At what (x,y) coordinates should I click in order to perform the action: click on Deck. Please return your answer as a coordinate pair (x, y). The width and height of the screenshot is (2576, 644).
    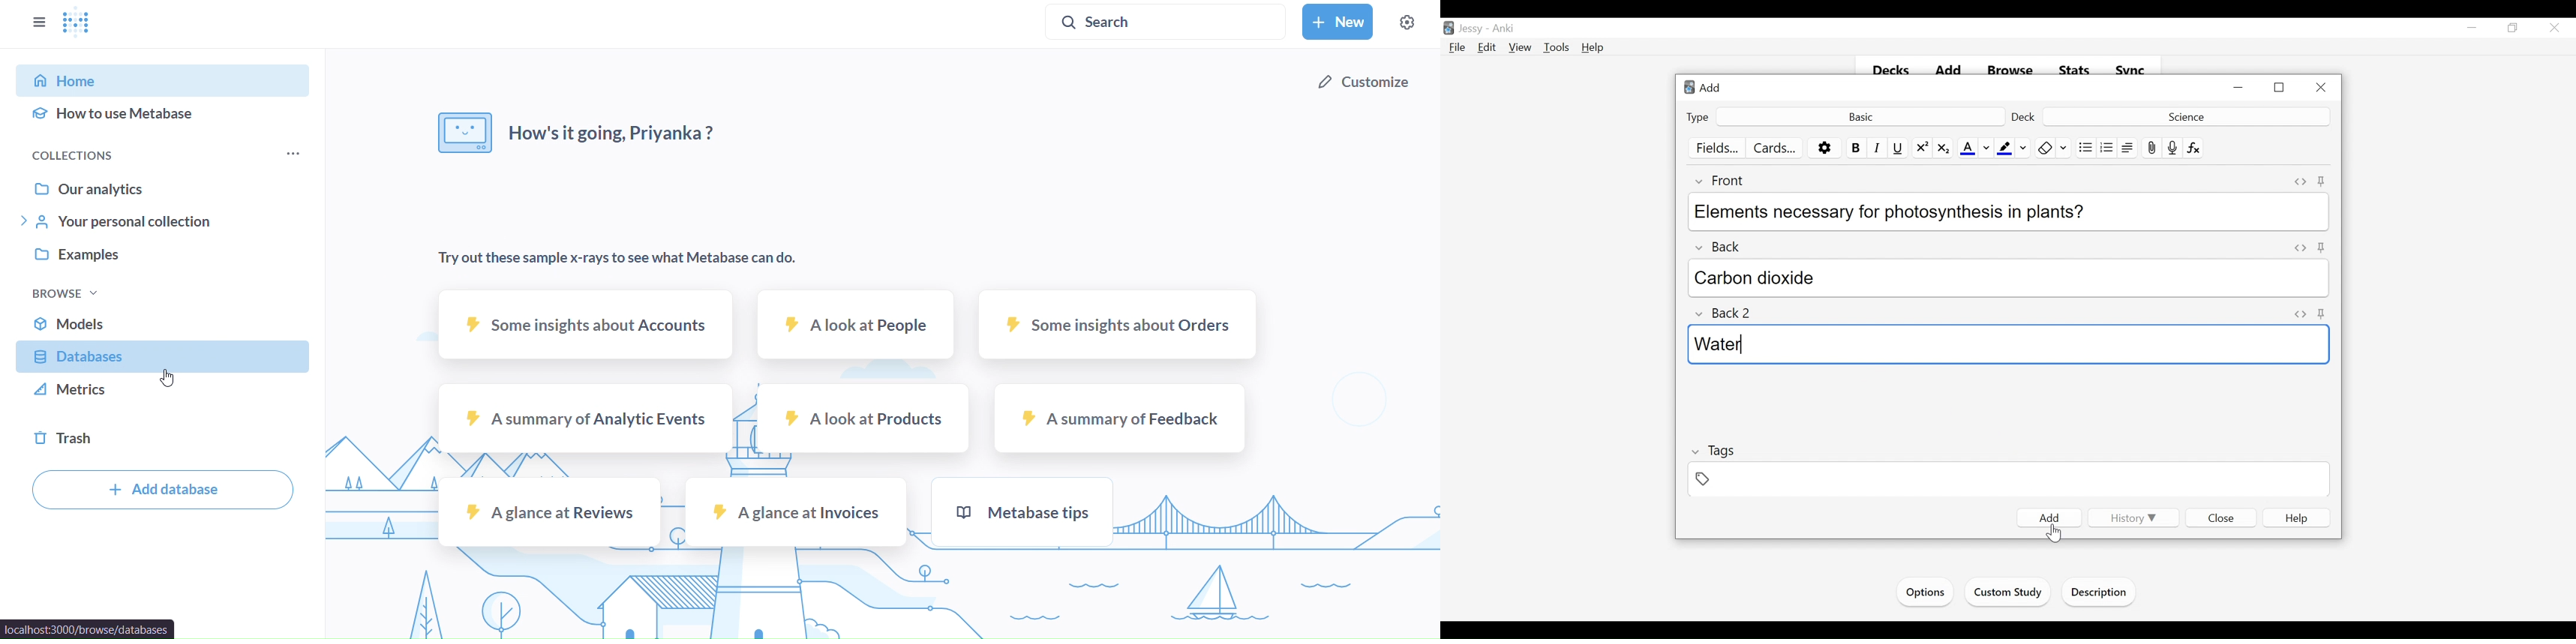
    Looking at the image, I should click on (2185, 116).